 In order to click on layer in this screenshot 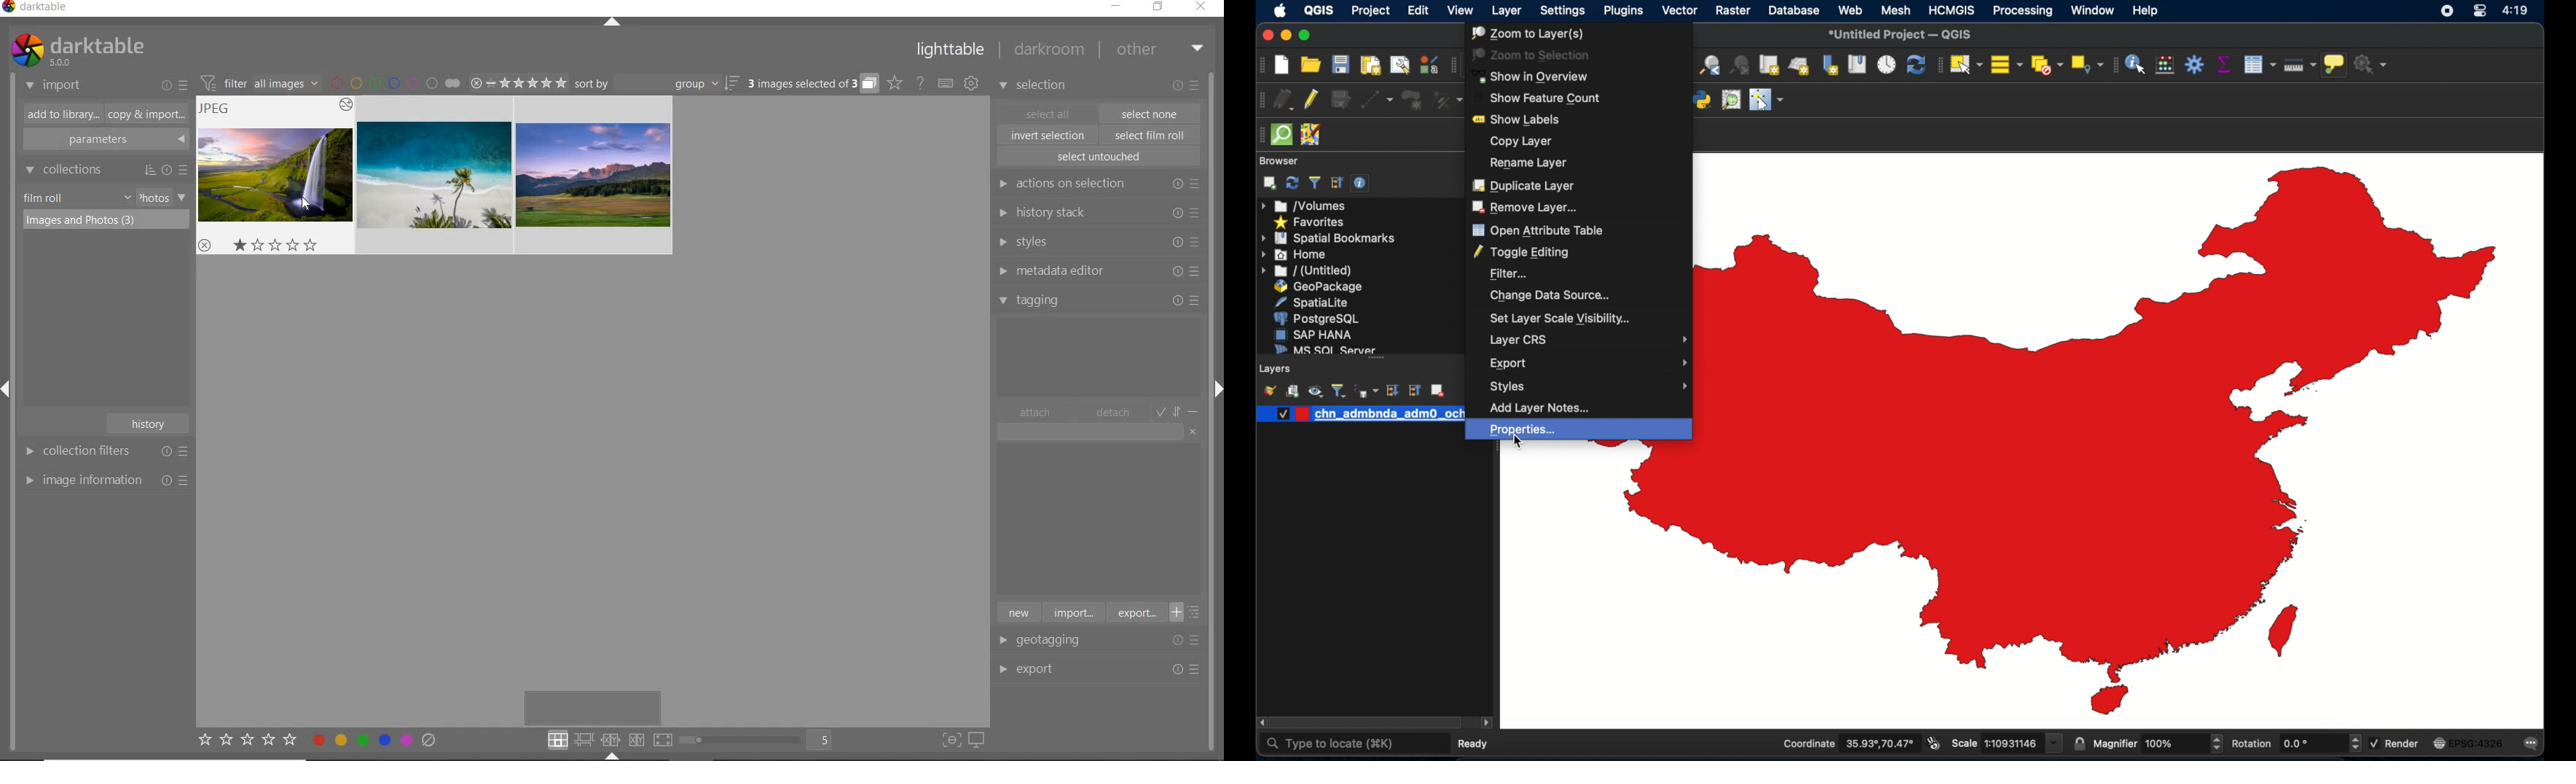, I will do `click(1508, 12)`.